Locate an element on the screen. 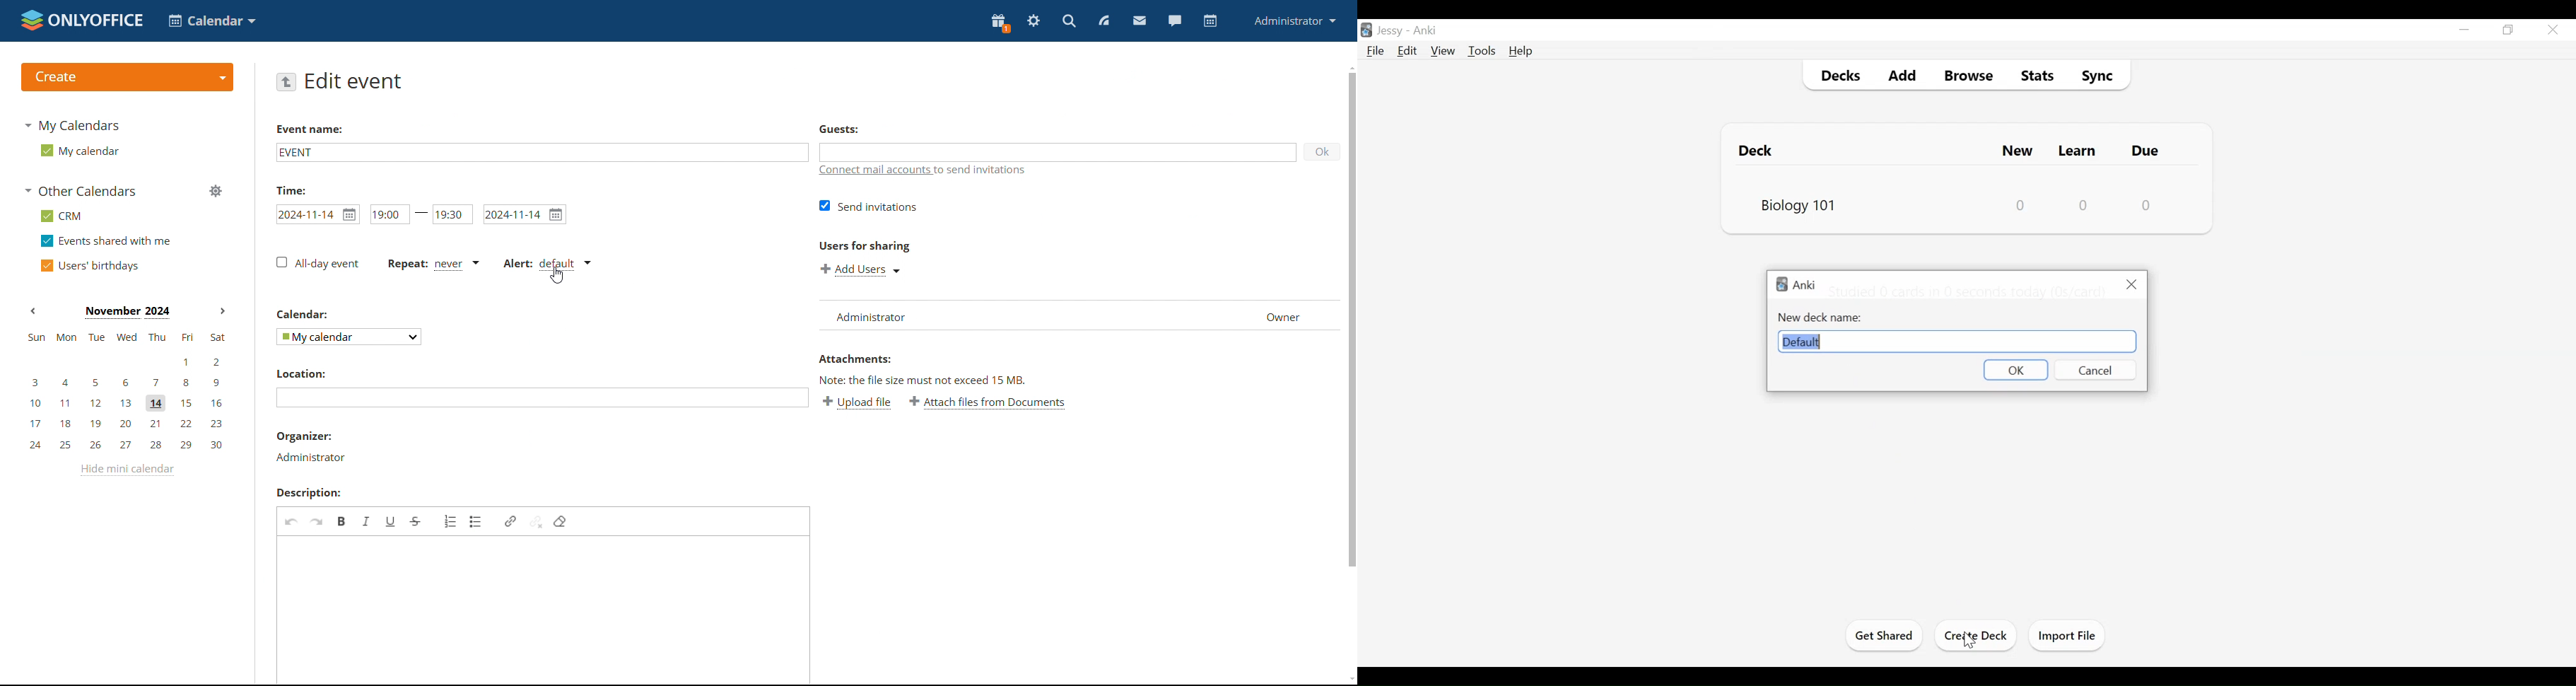 The height and width of the screenshot is (700, 2576). Cancel is located at coordinates (2094, 370).